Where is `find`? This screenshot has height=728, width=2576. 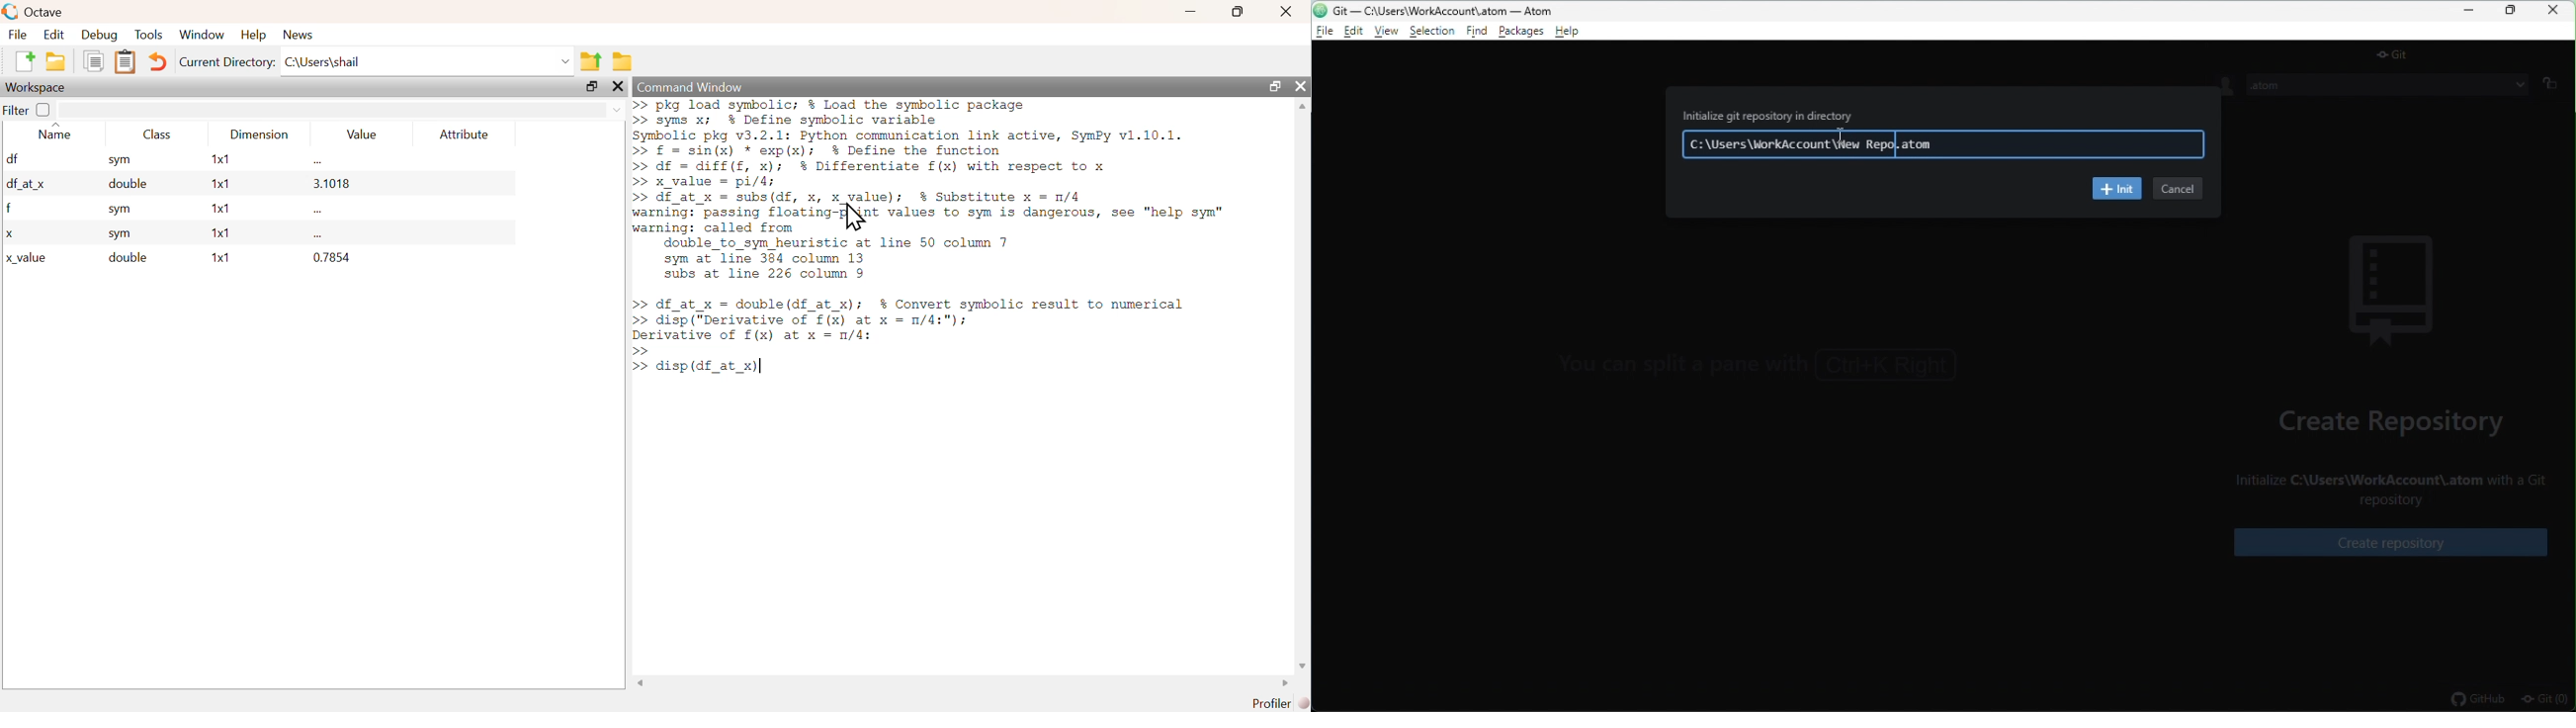
find is located at coordinates (1481, 33).